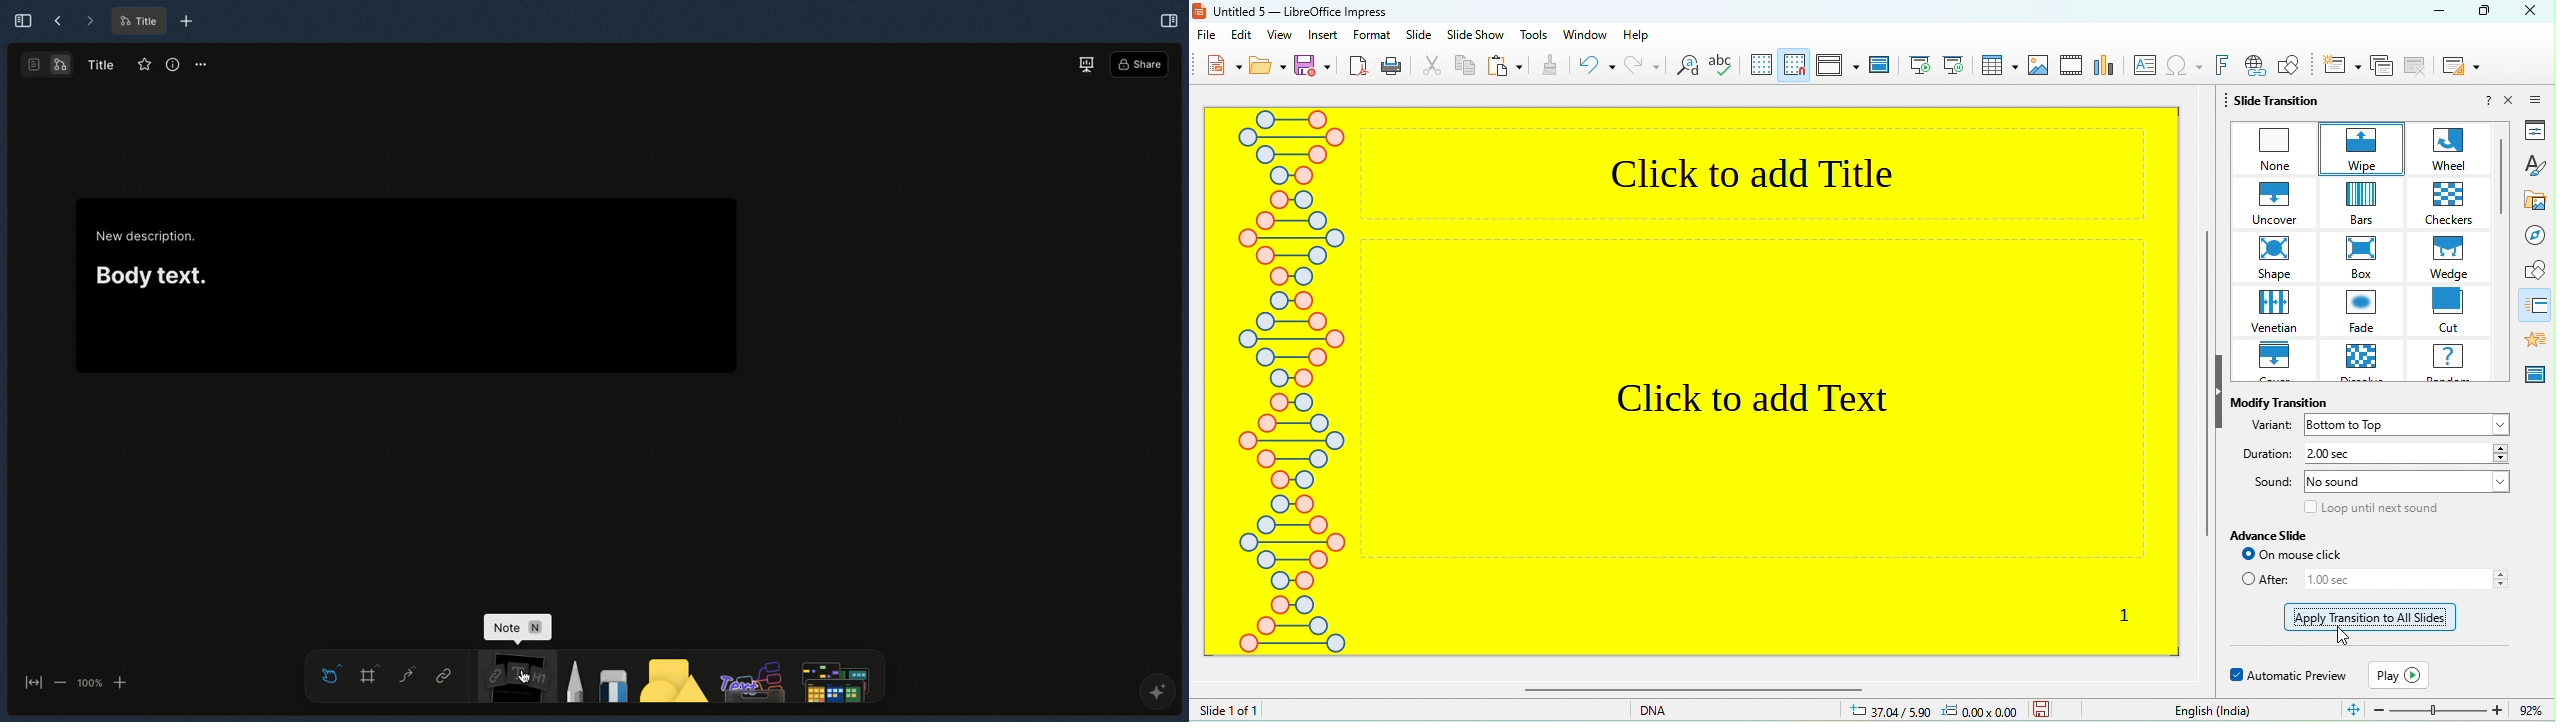 The width and height of the screenshot is (2576, 728). Describe the element at coordinates (406, 673) in the screenshot. I see `Curve` at that location.